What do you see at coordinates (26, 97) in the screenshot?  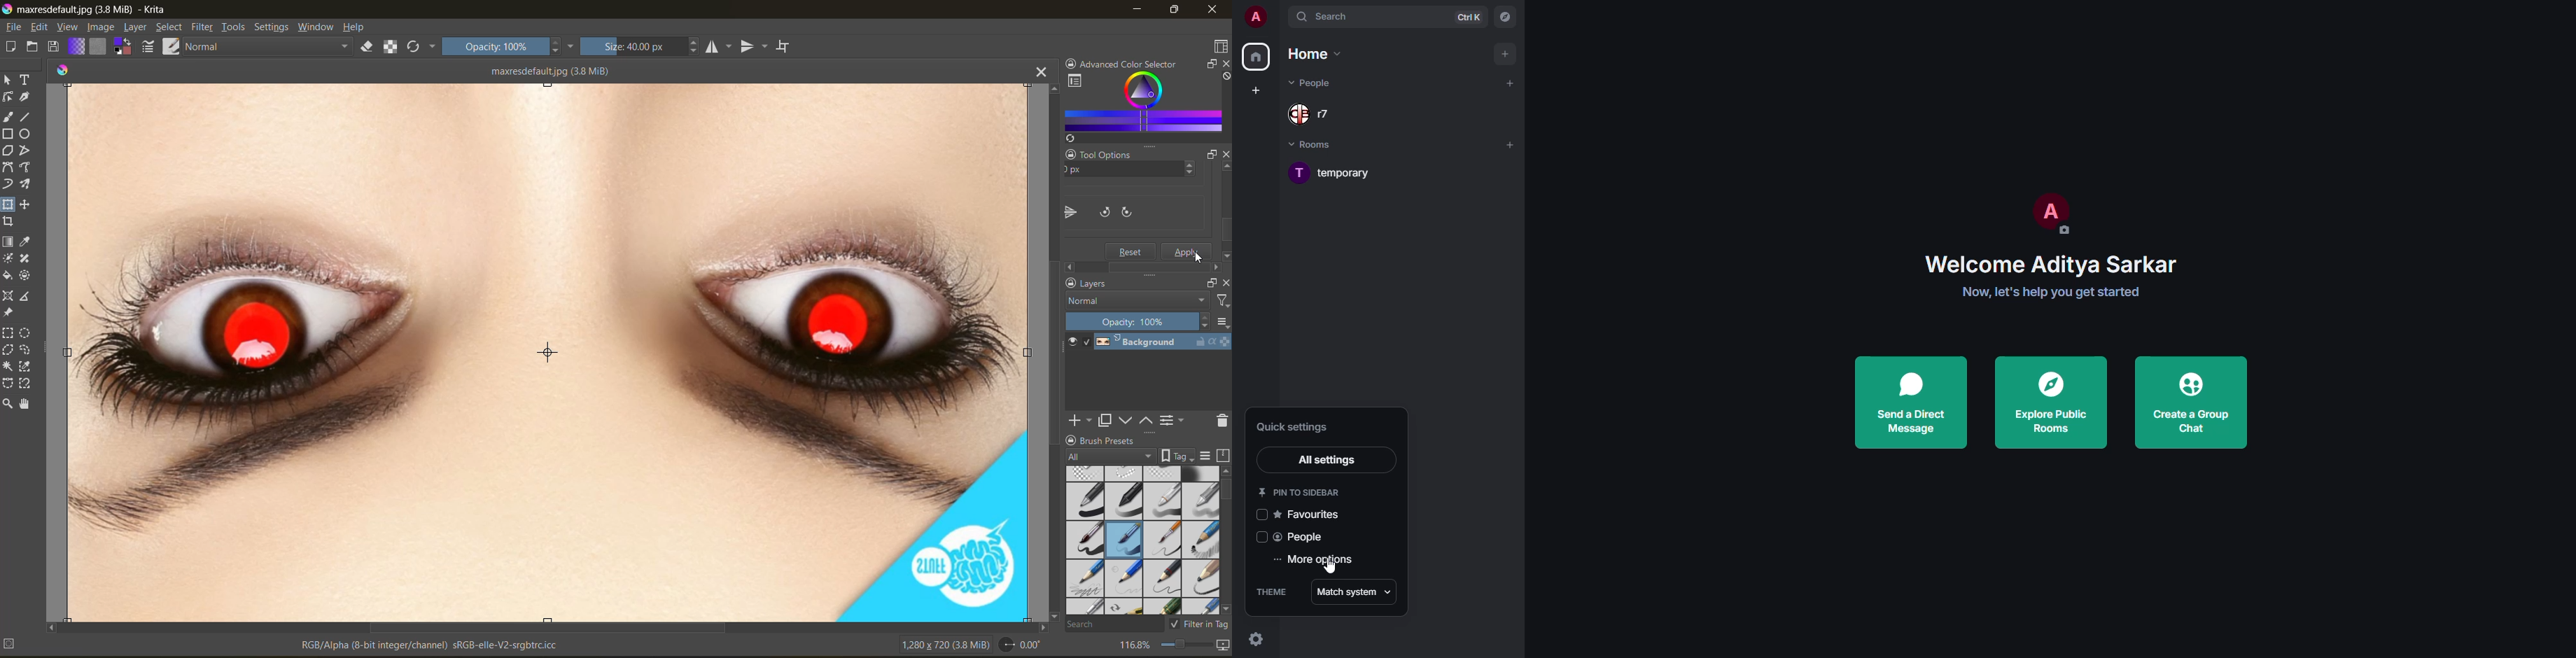 I see `tool` at bounding box center [26, 97].